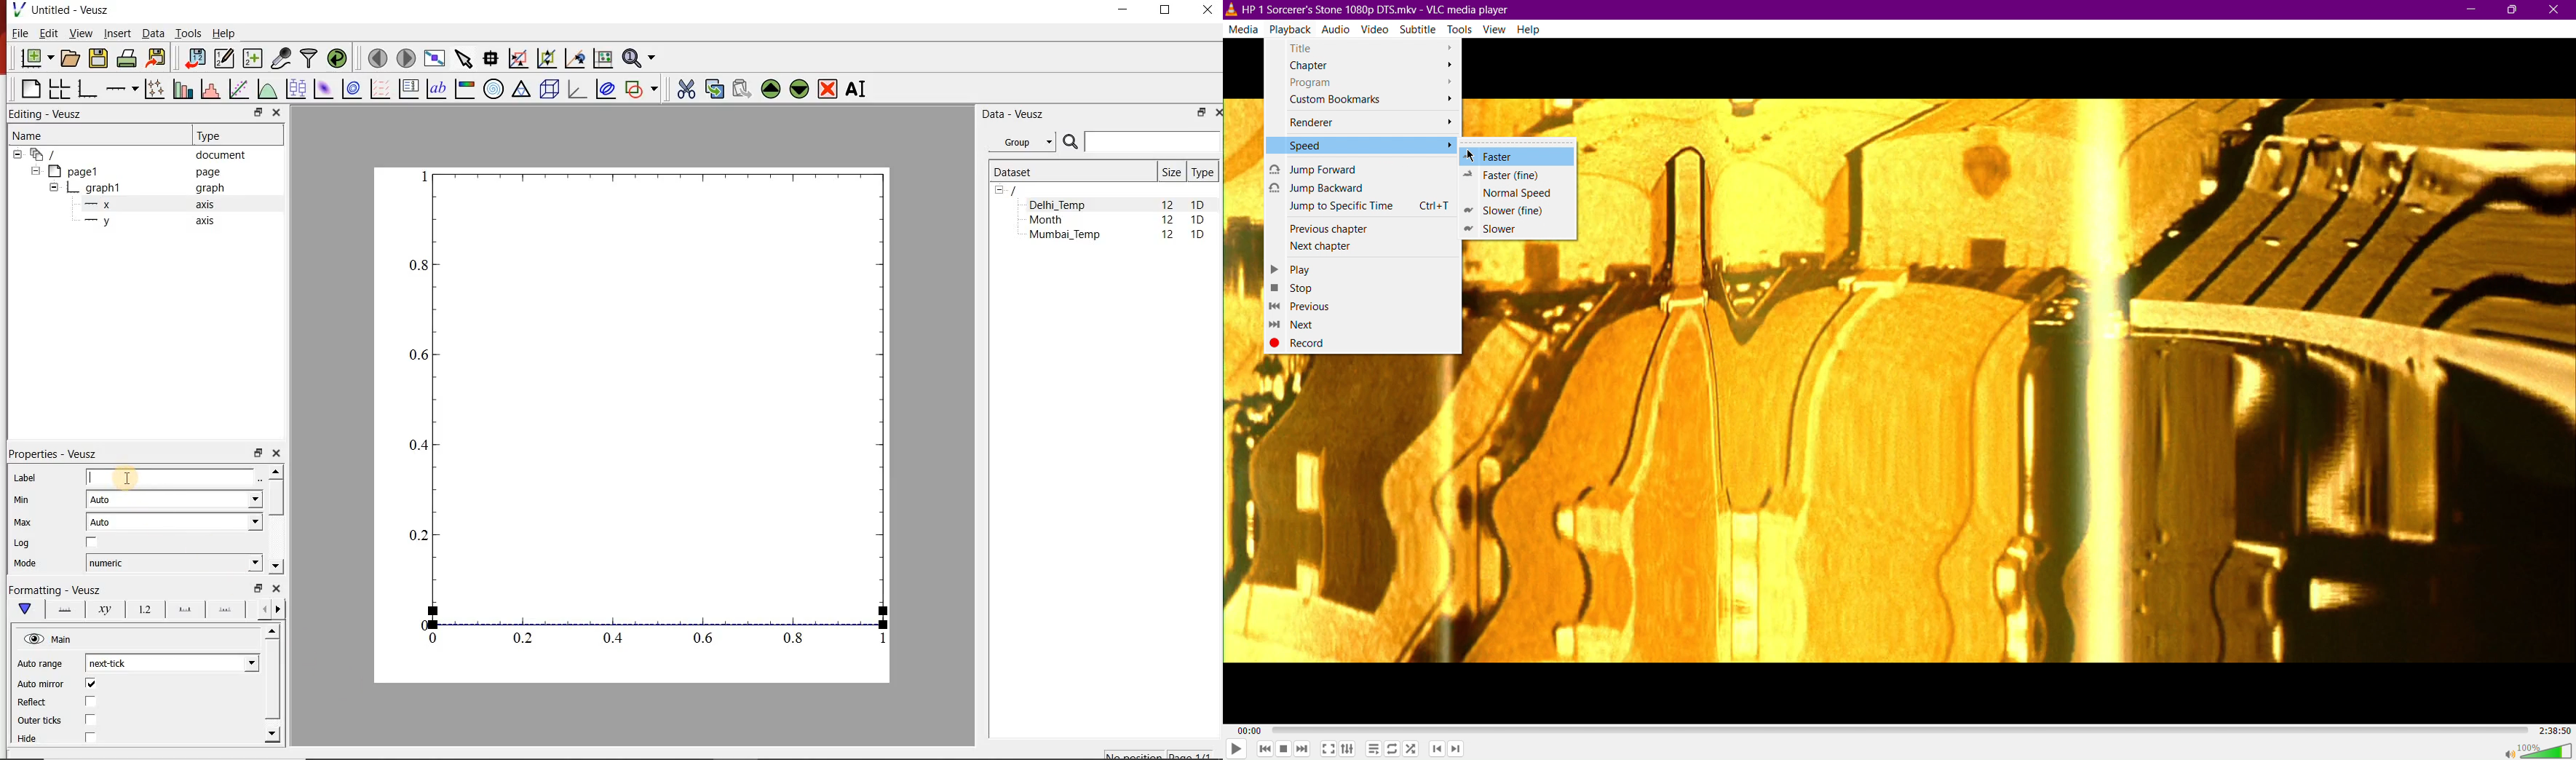 The image size is (2576, 784). What do you see at coordinates (1363, 101) in the screenshot?
I see `Custom Bookmarks` at bounding box center [1363, 101].